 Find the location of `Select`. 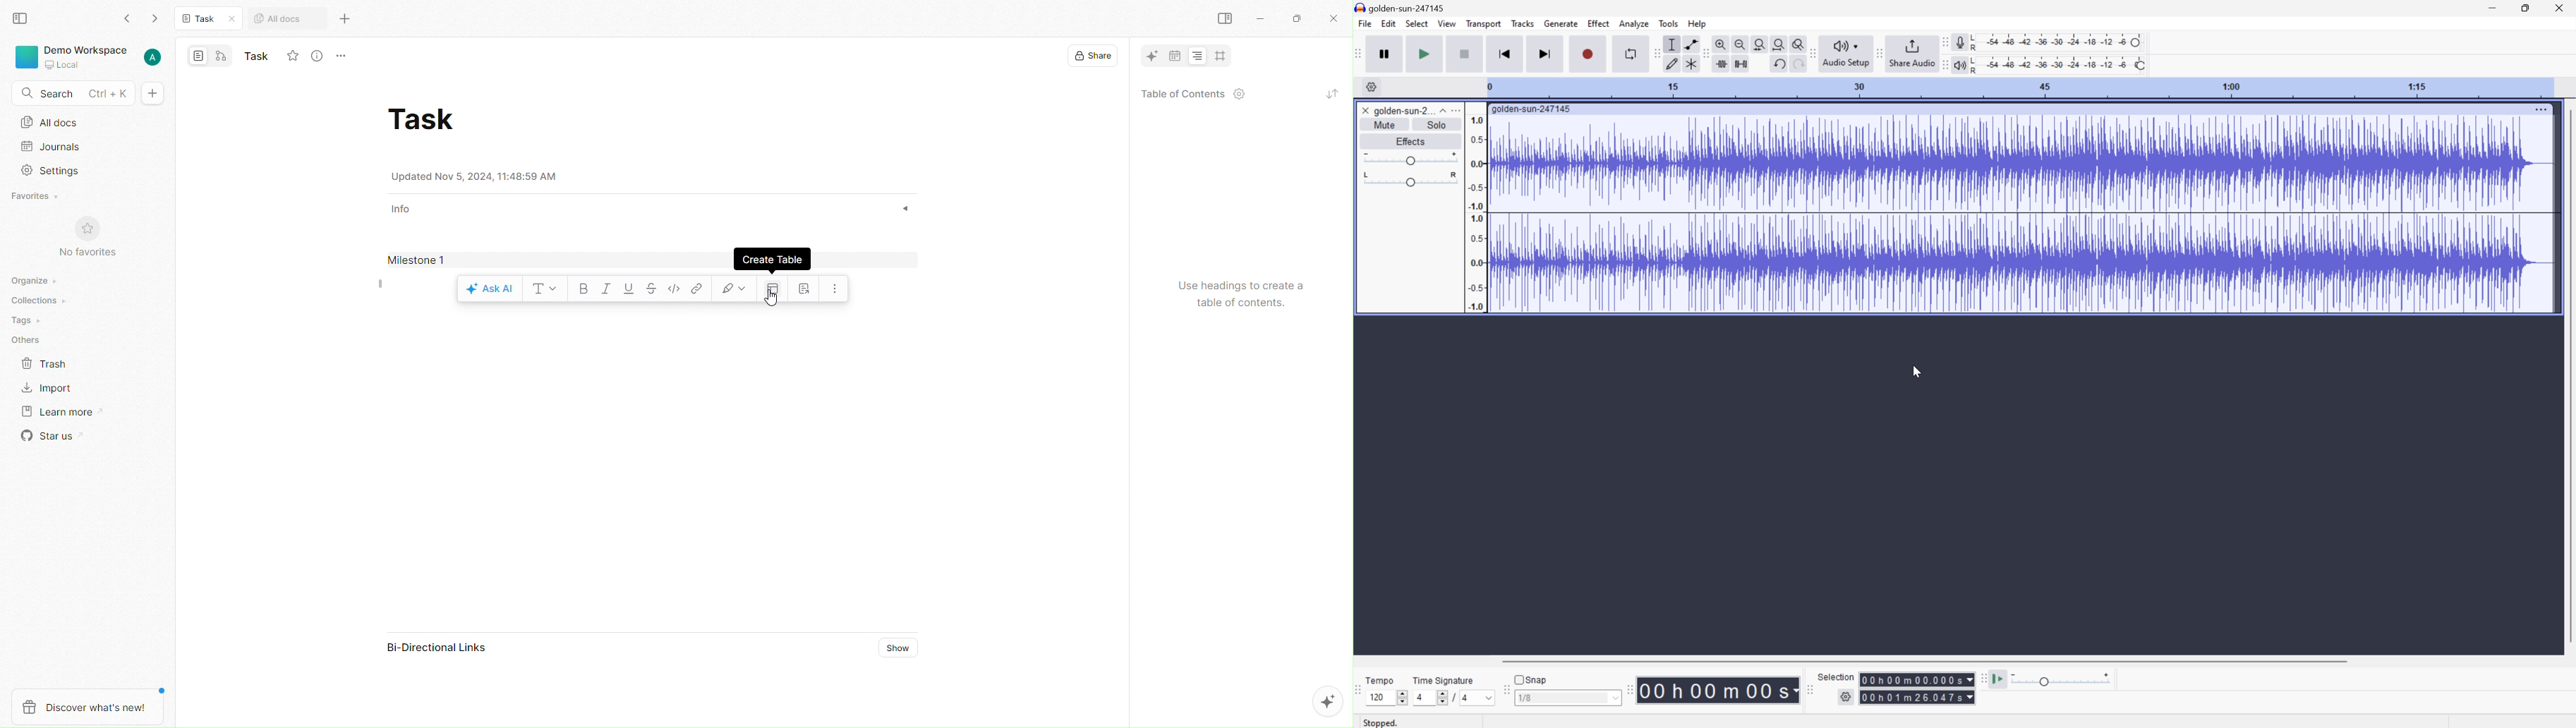

Select is located at coordinates (1416, 23).